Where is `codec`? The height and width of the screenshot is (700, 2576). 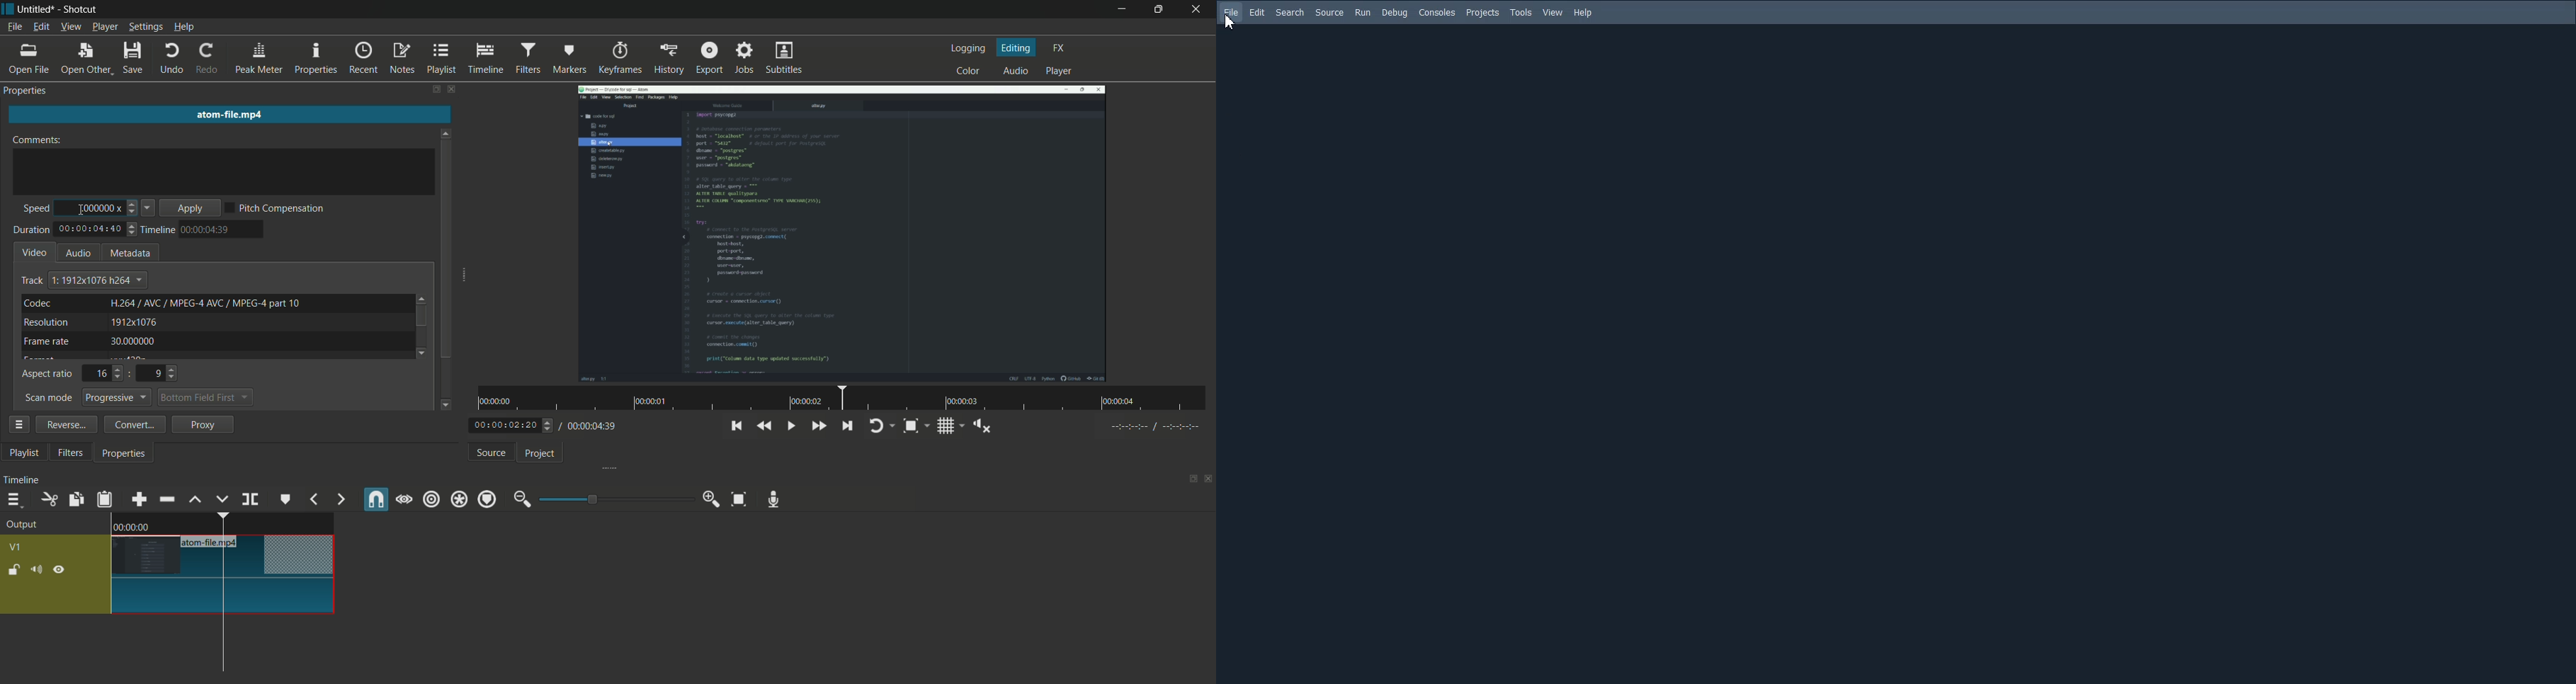 codec is located at coordinates (38, 303).